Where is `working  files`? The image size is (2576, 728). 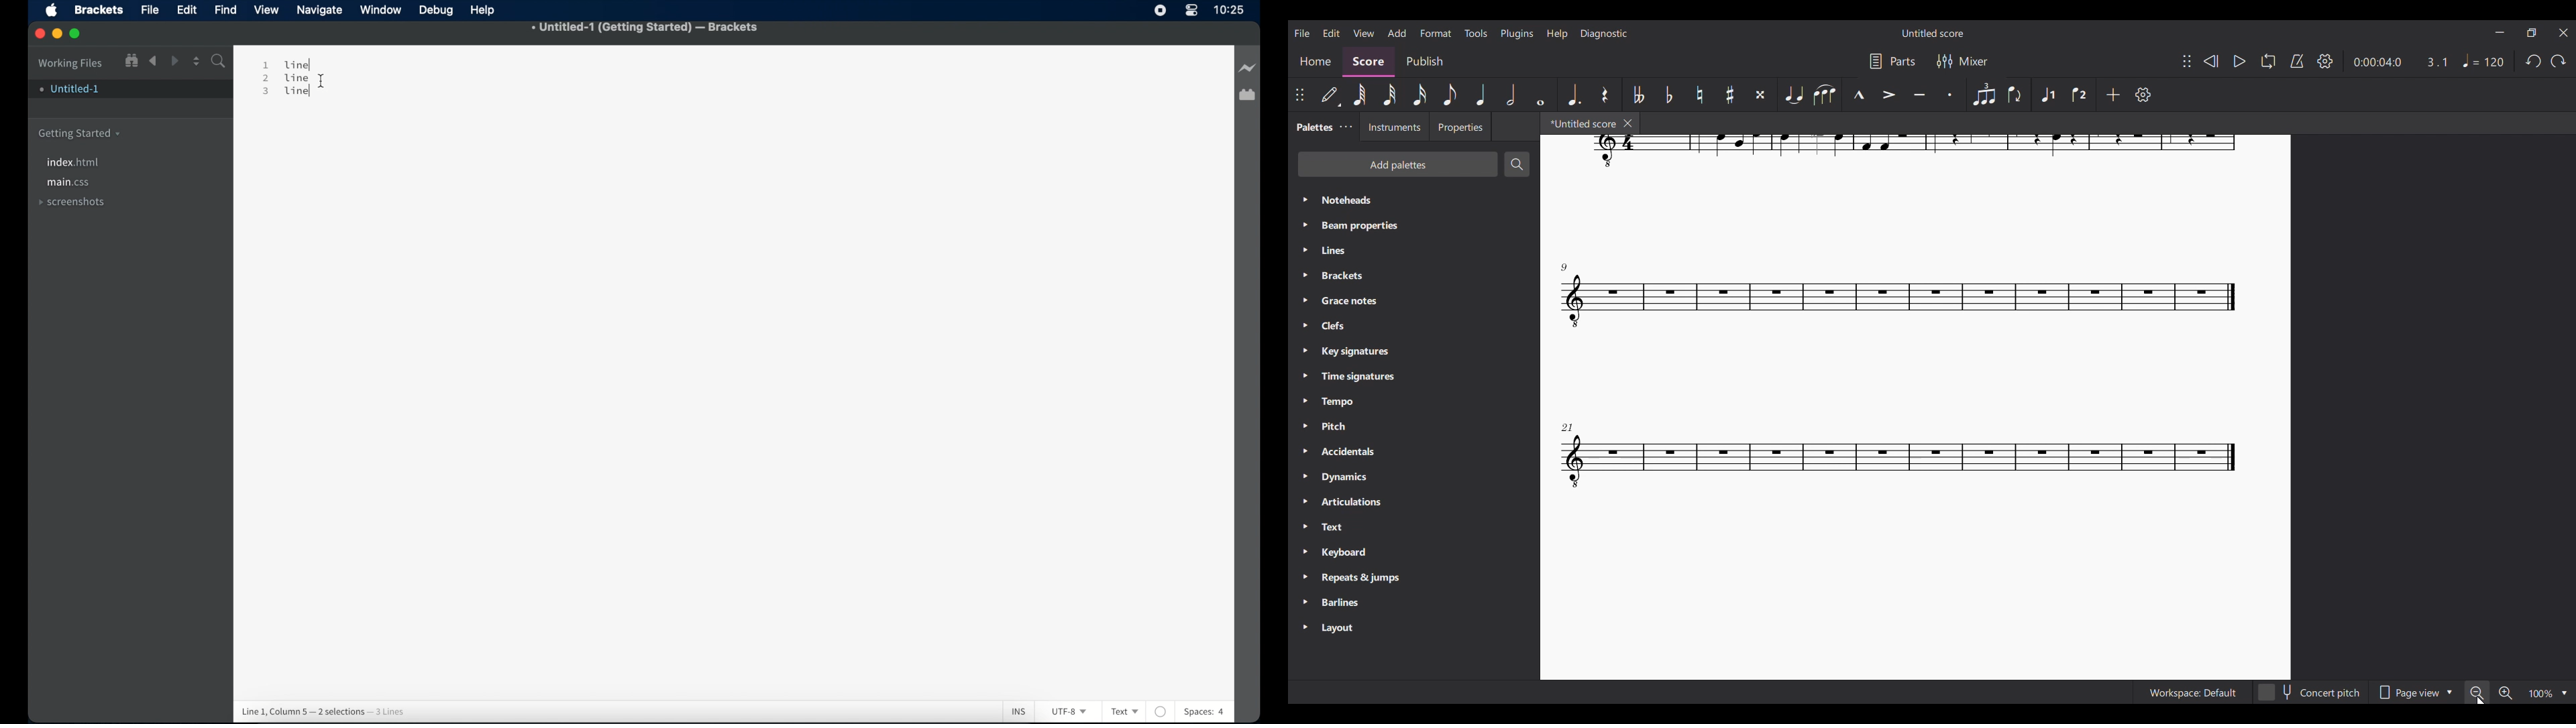 working  files is located at coordinates (71, 64).